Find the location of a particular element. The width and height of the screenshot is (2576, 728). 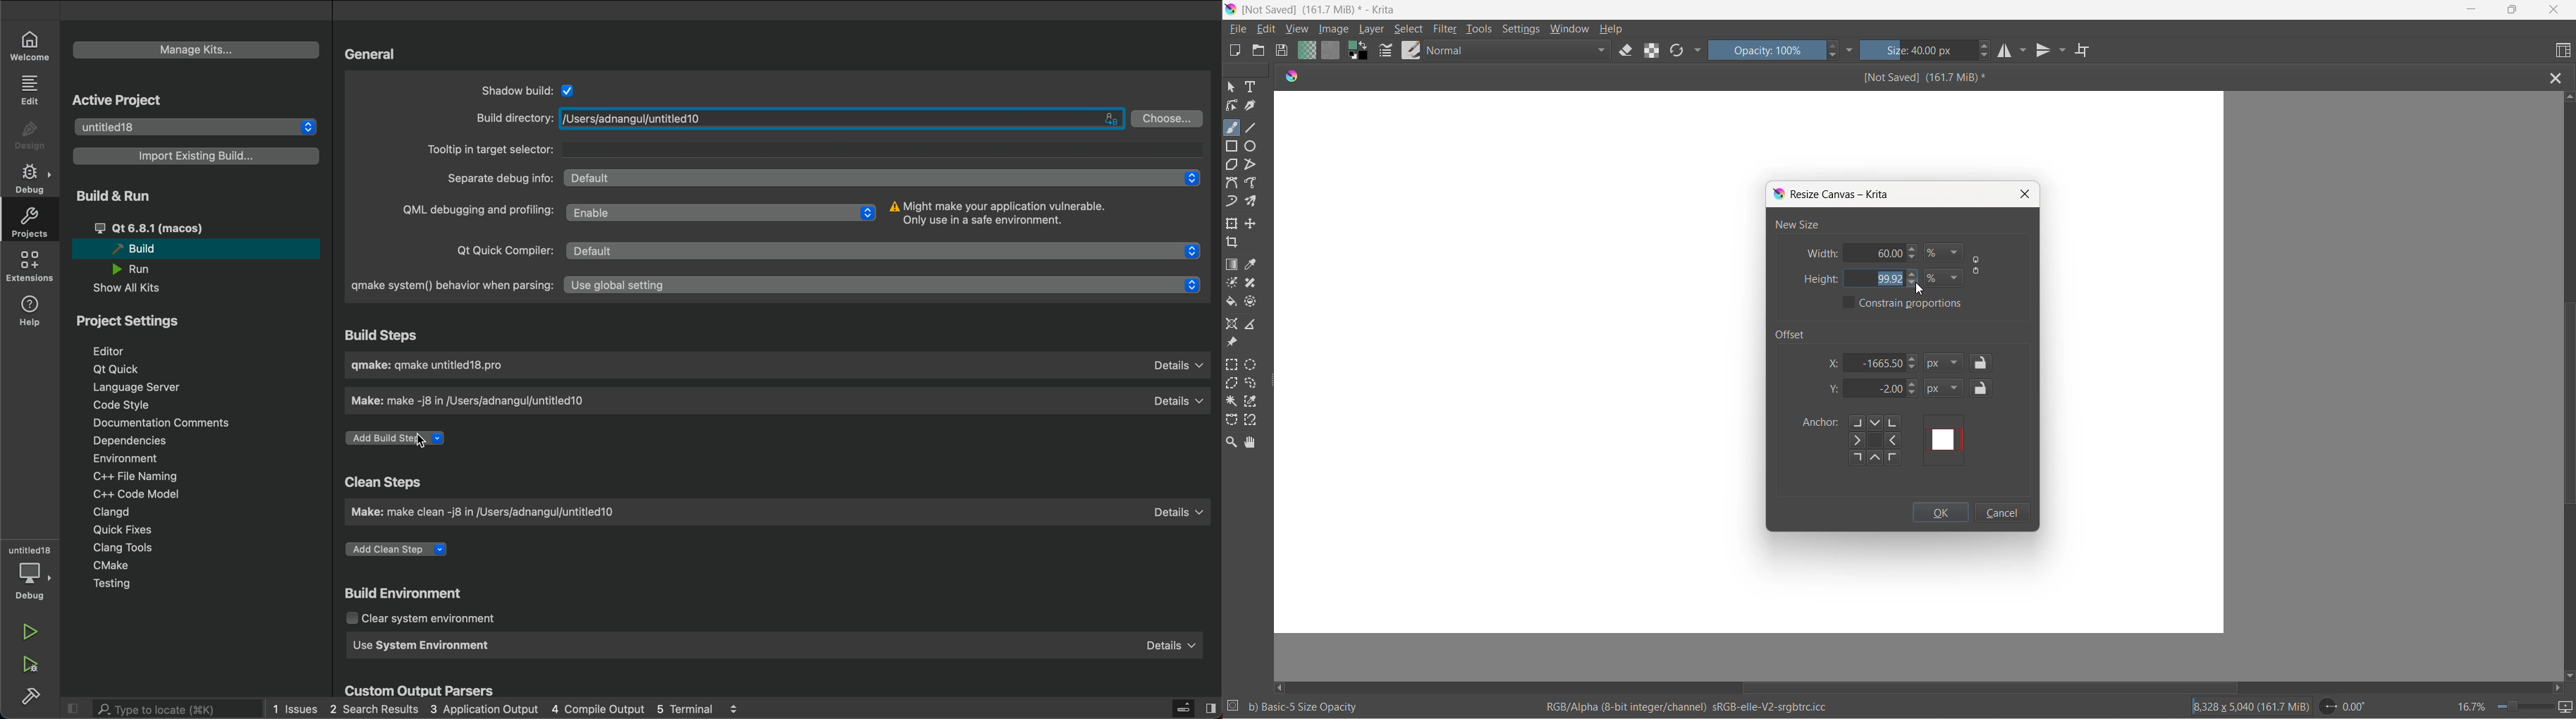

layer is located at coordinates (1373, 30).